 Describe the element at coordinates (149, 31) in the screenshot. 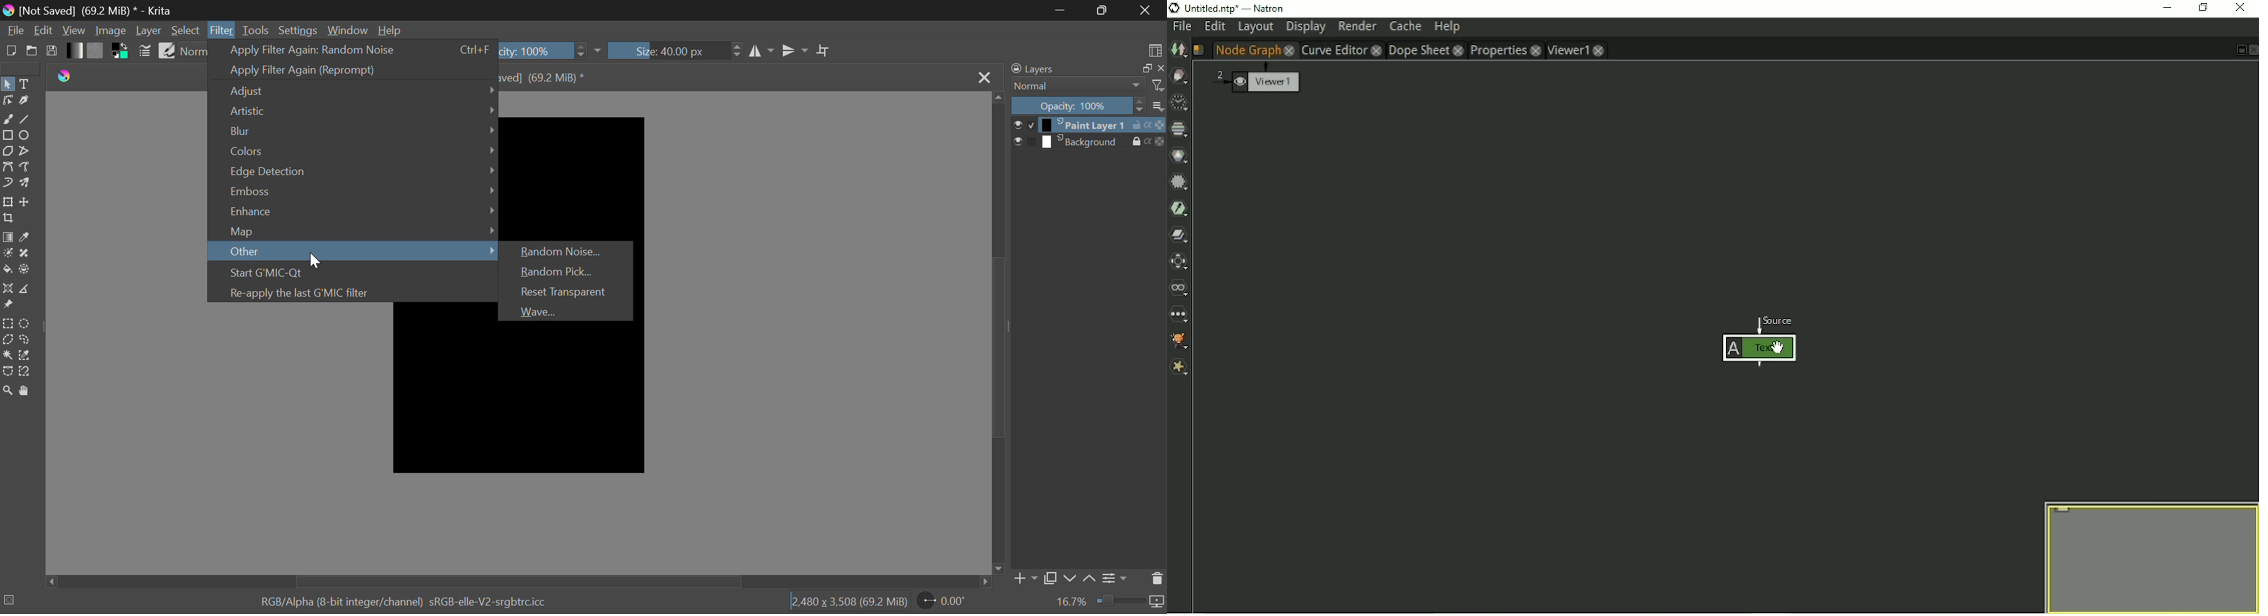

I see `Layer` at that location.